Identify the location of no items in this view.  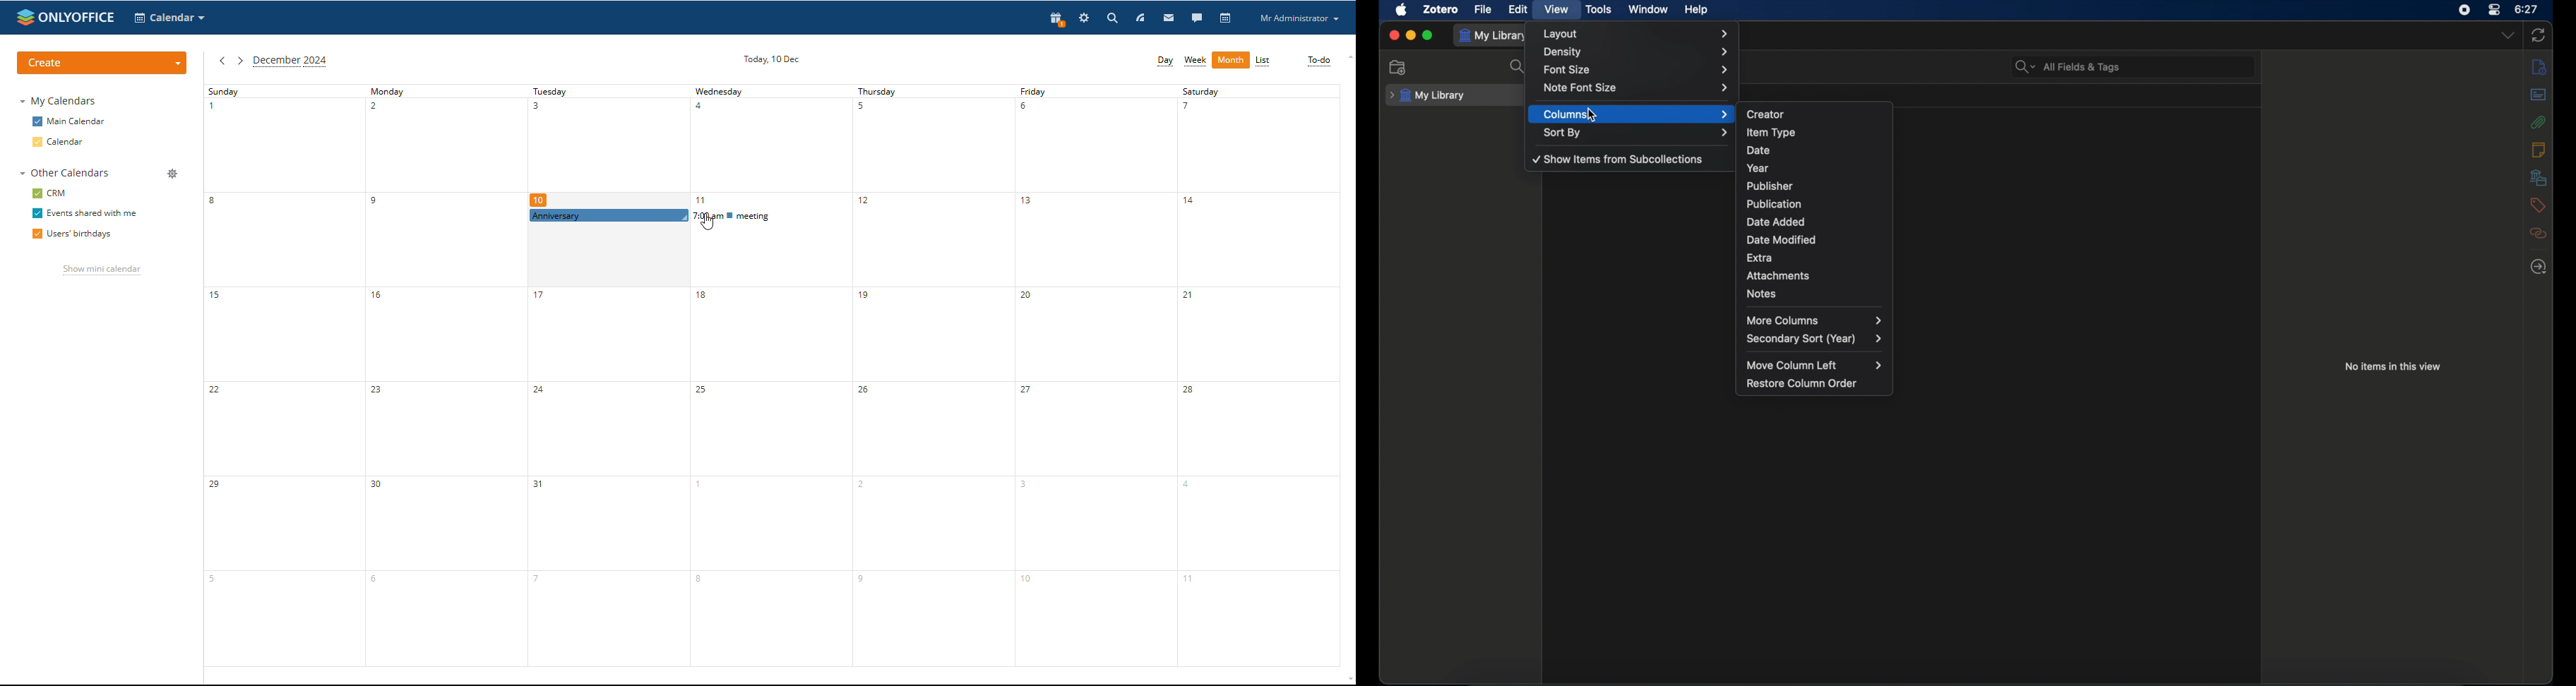
(2396, 366).